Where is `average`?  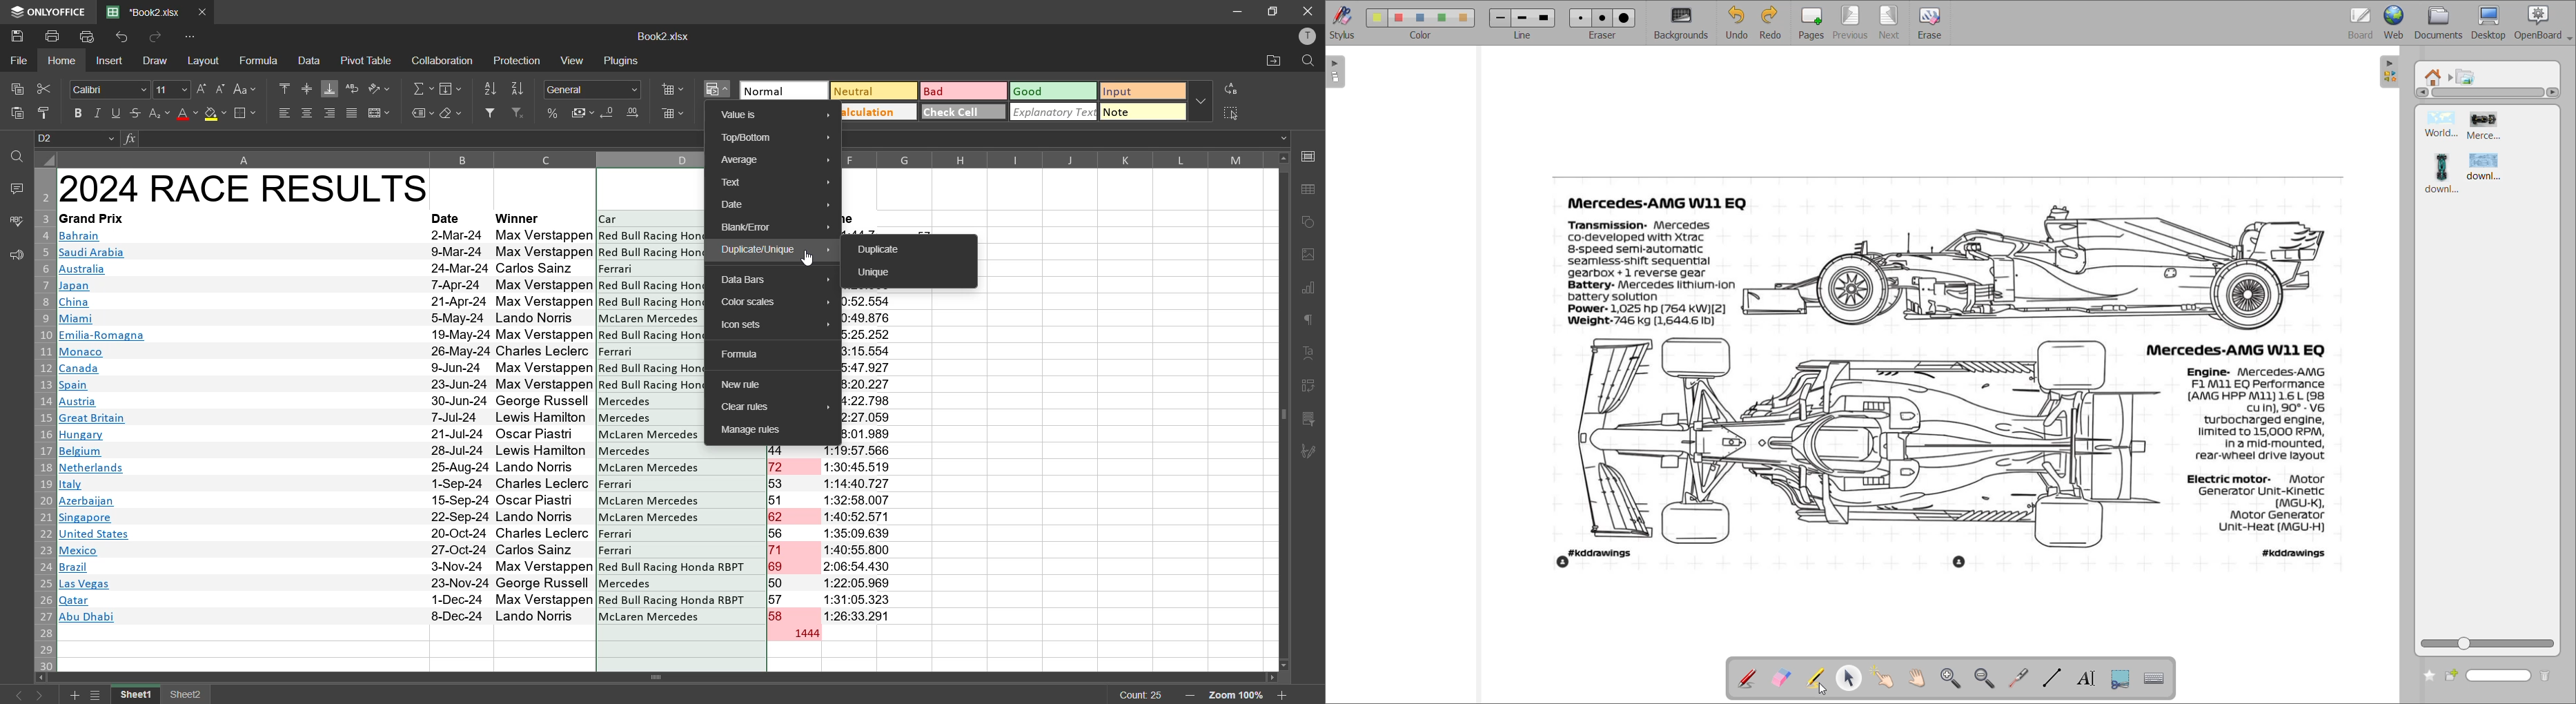 average is located at coordinates (775, 162).